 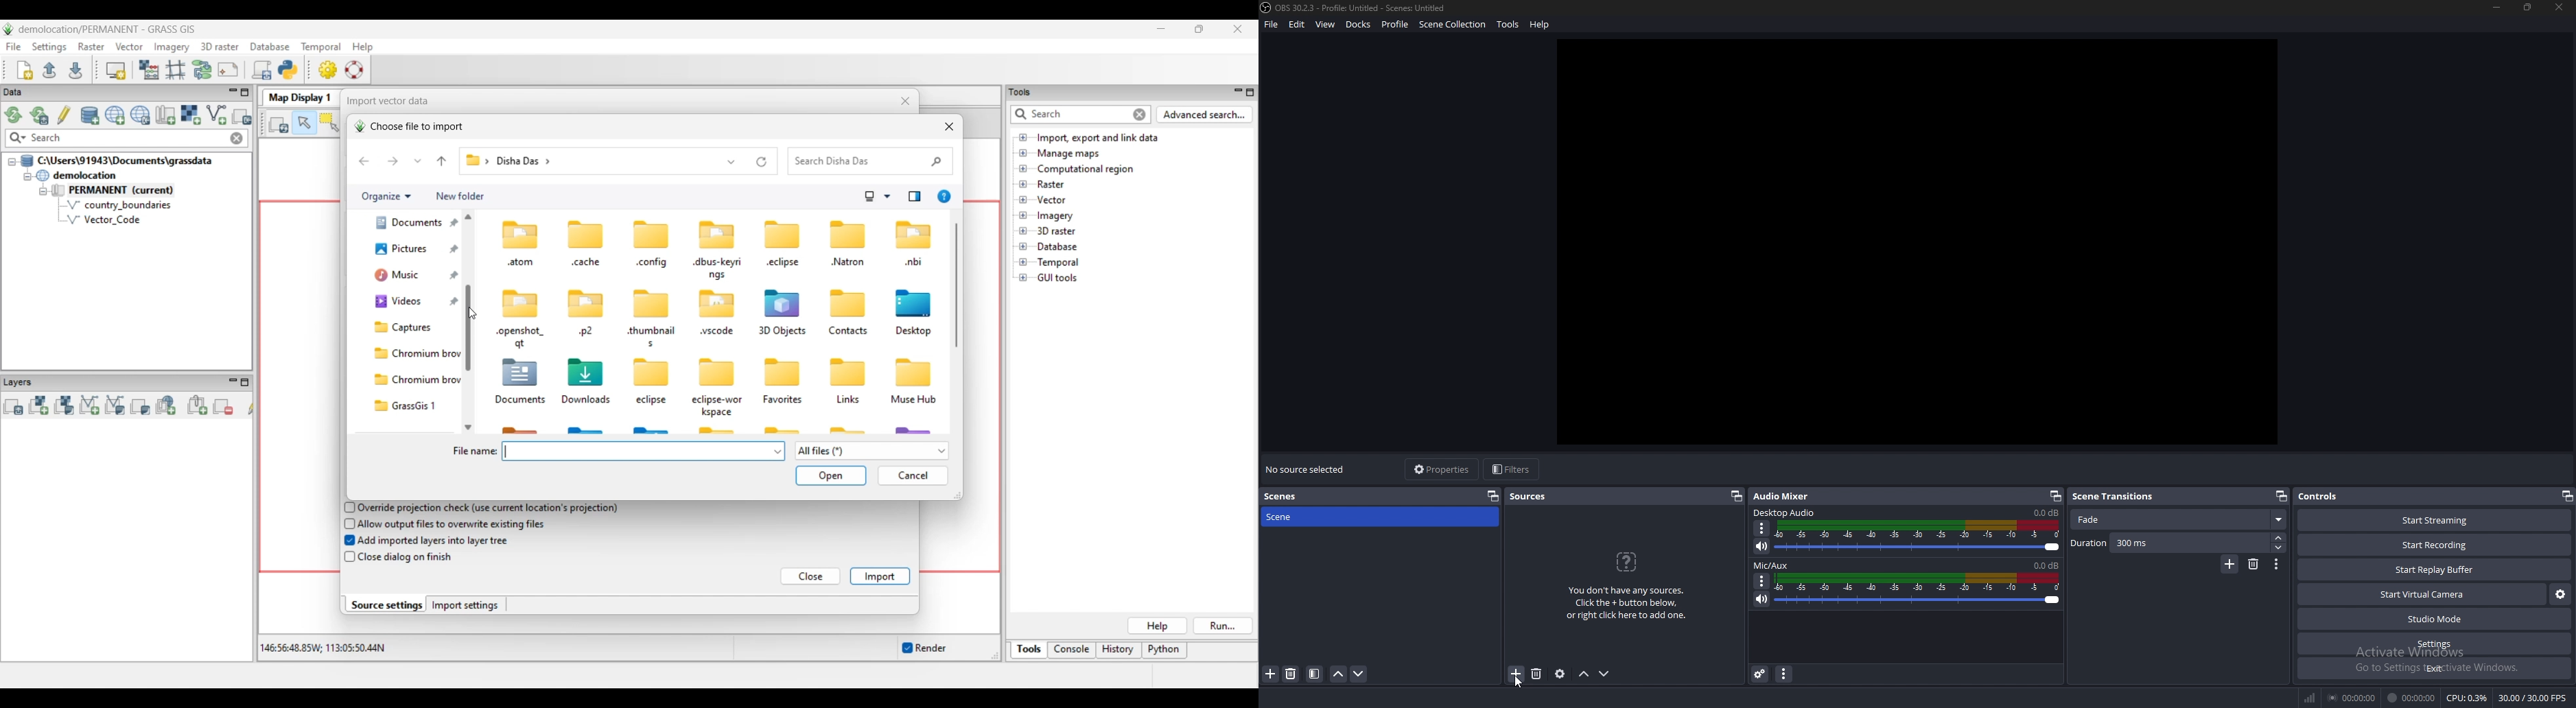 I want to click on Double click to collapse demolocation, so click(x=76, y=175).